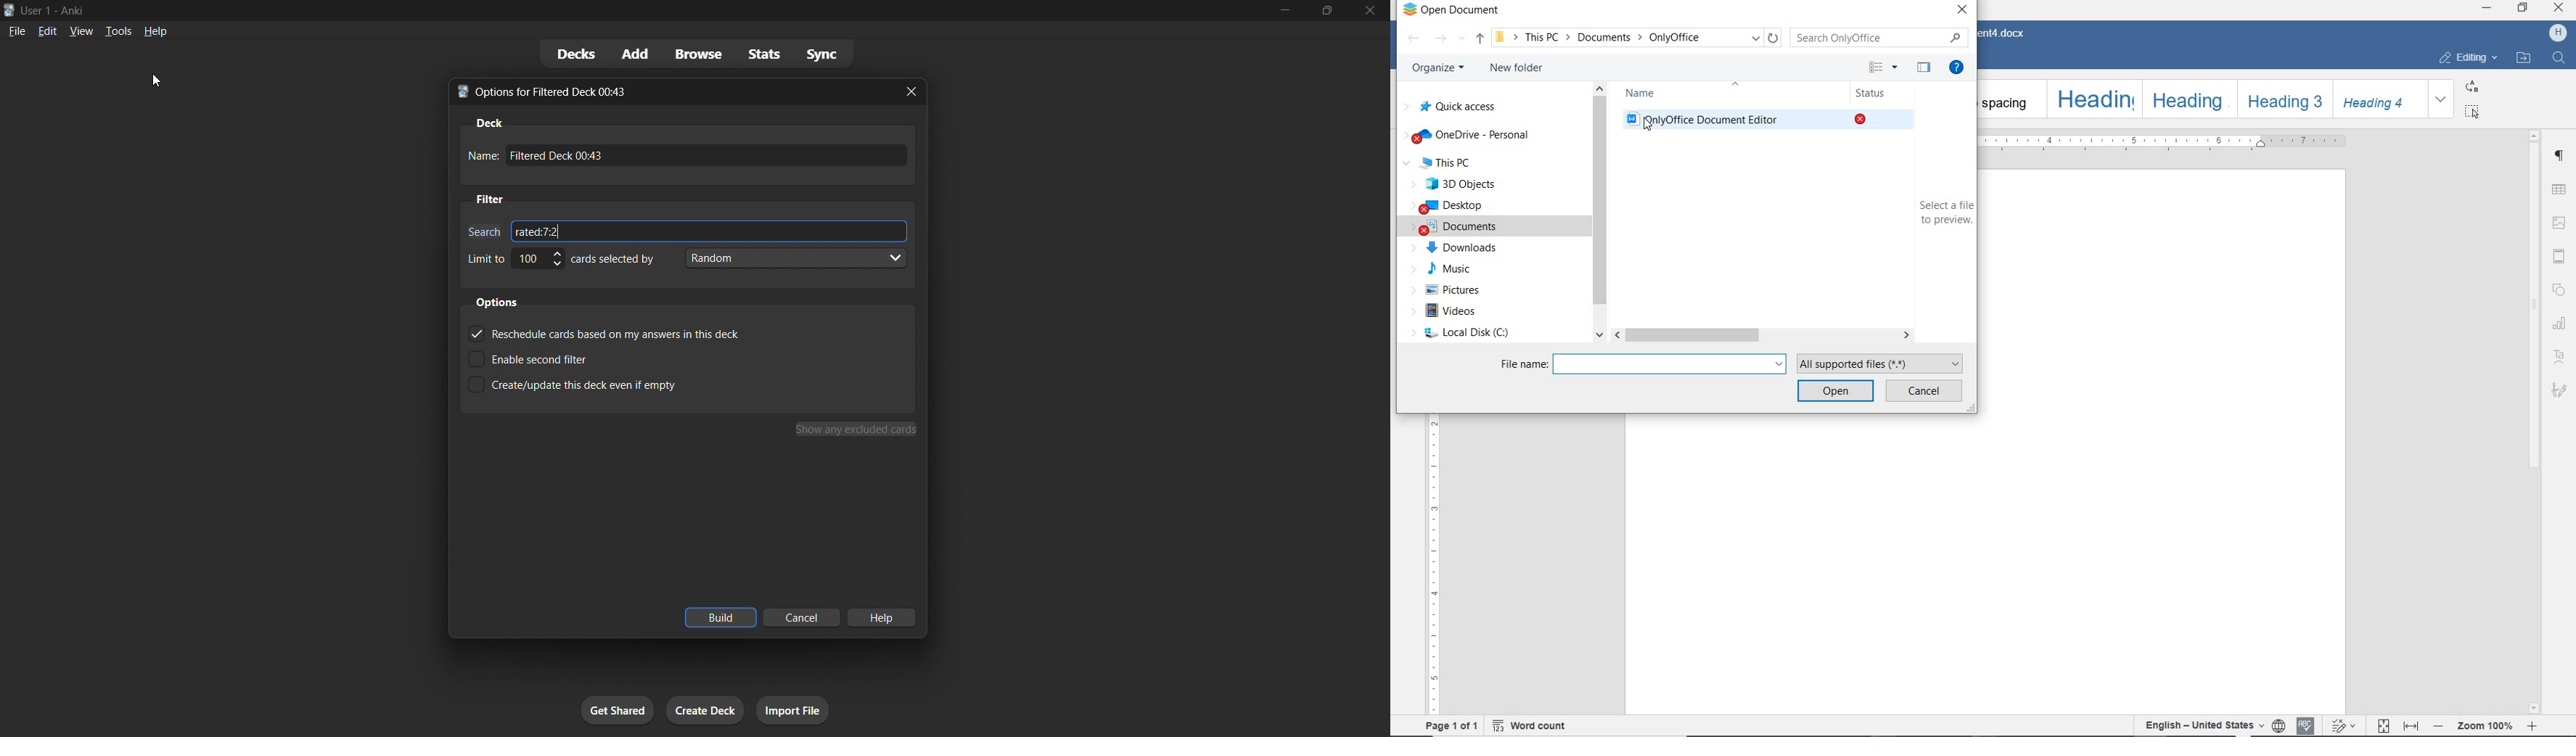 This screenshot has height=756, width=2576. What do you see at coordinates (719, 617) in the screenshot?
I see `build` at bounding box center [719, 617].